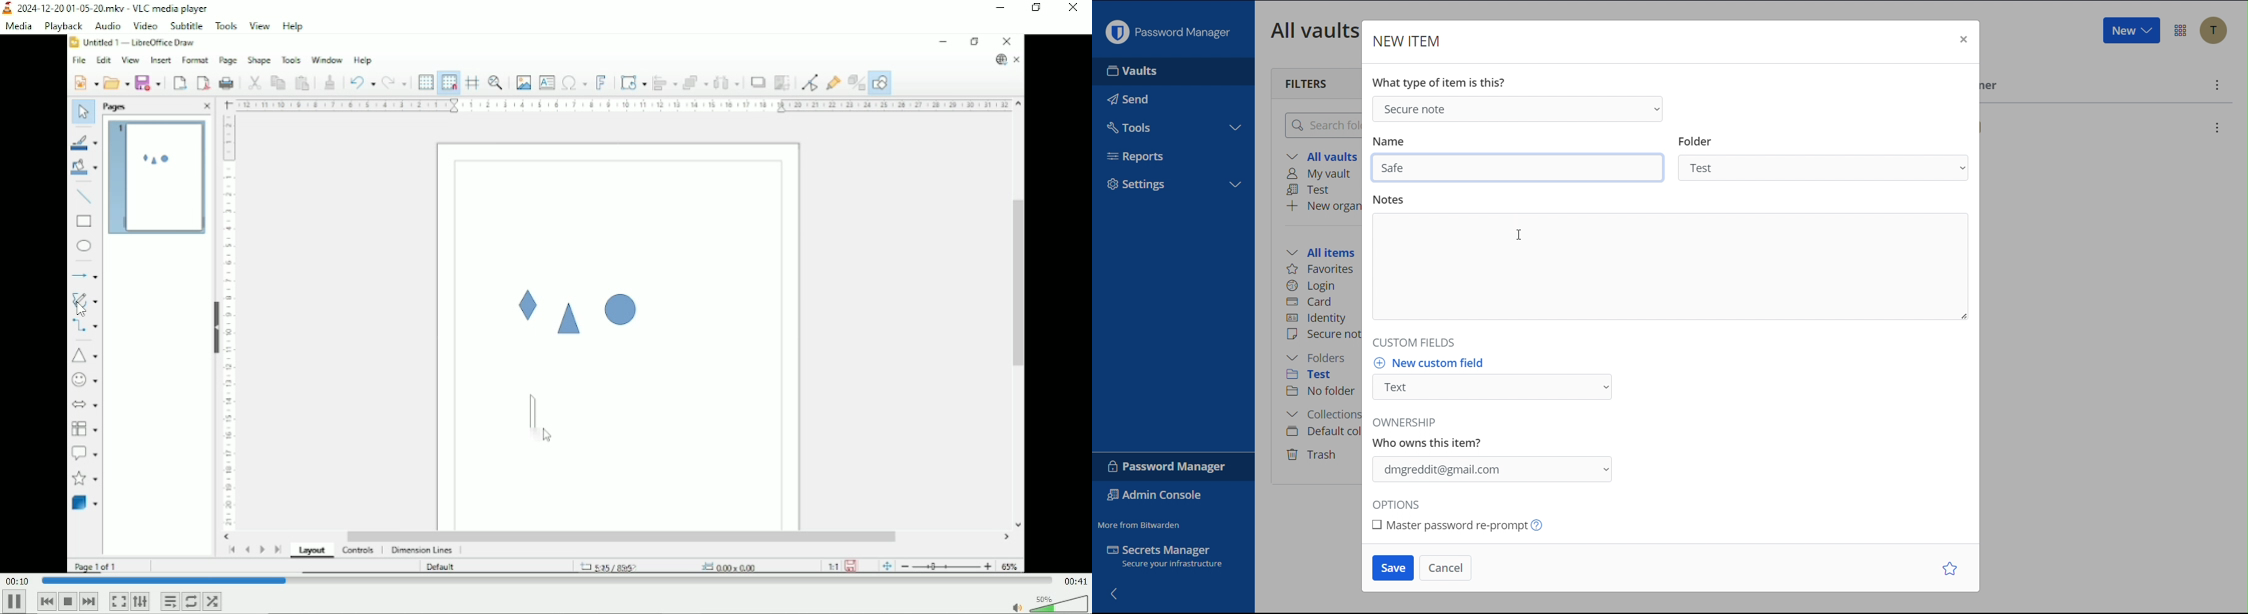 The width and height of the screenshot is (2268, 616). Describe the element at coordinates (1318, 376) in the screenshot. I see `Test` at that location.